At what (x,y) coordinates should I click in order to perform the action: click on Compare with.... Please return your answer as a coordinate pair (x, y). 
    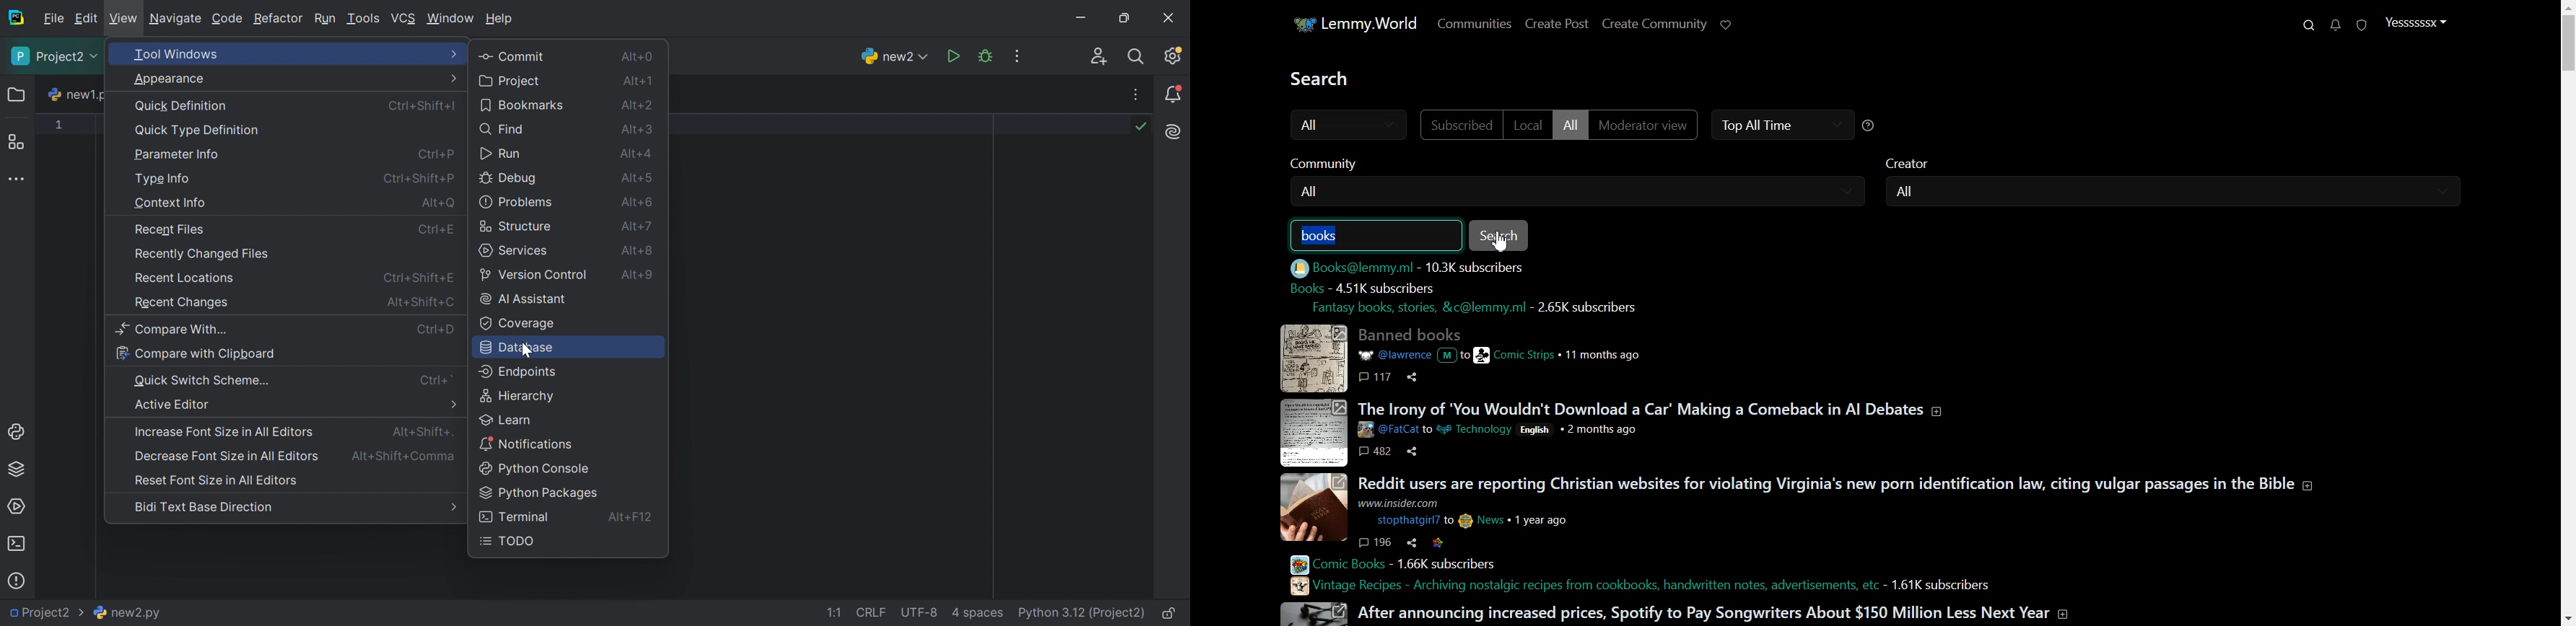
    Looking at the image, I should click on (172, 330).